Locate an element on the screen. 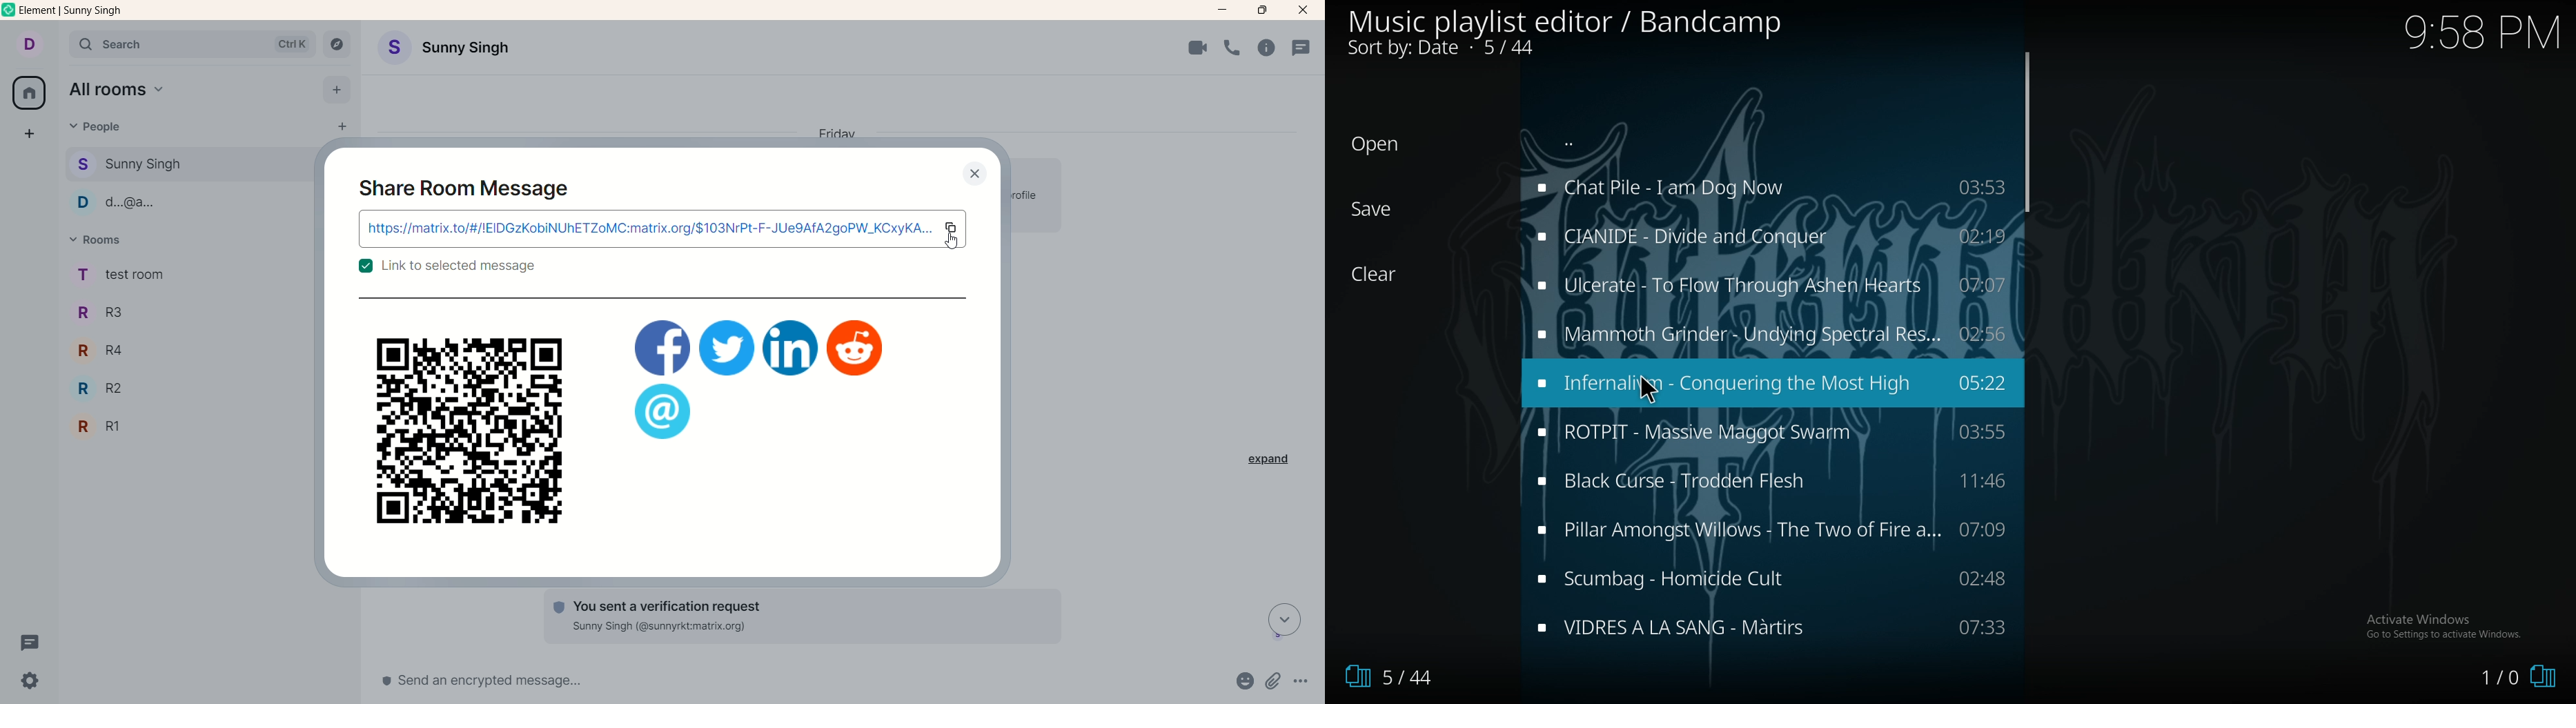  music is located at coordinates (1773, 381).